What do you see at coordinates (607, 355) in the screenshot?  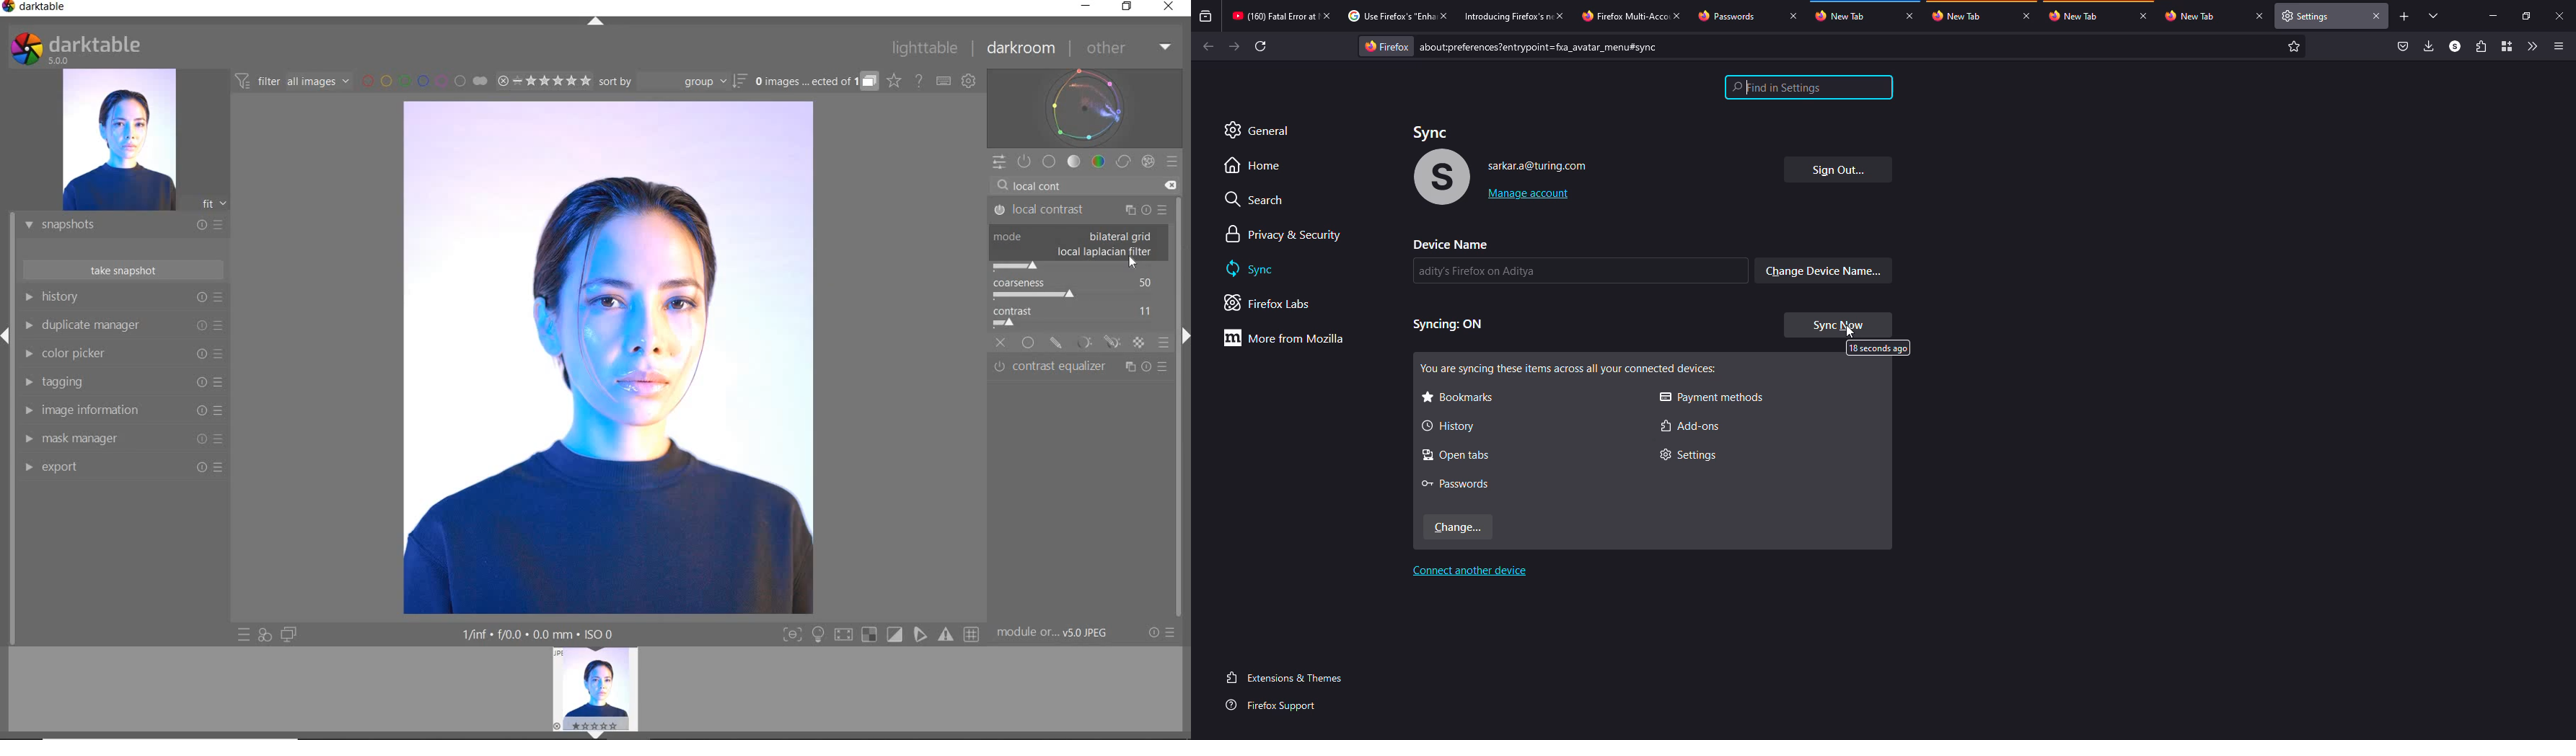 I see `SELECTED IMAGE` at bounding box center [607, 355].